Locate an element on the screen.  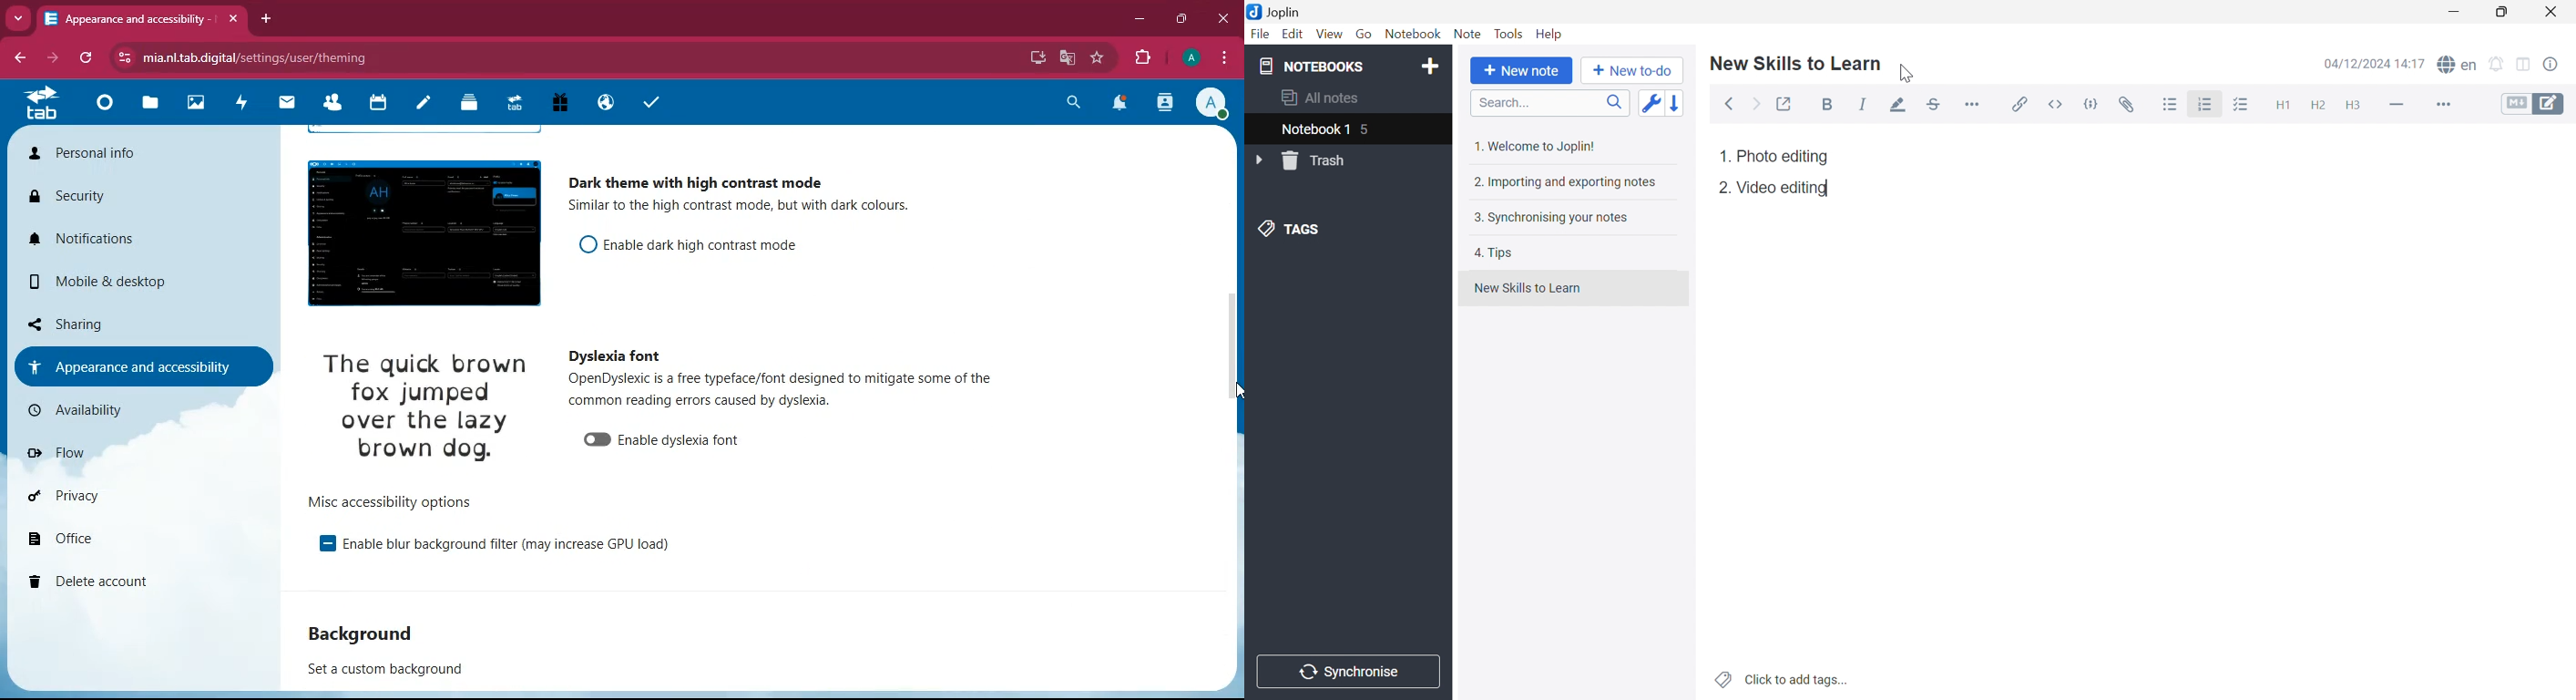
notes is located at coordinates (428, 103).